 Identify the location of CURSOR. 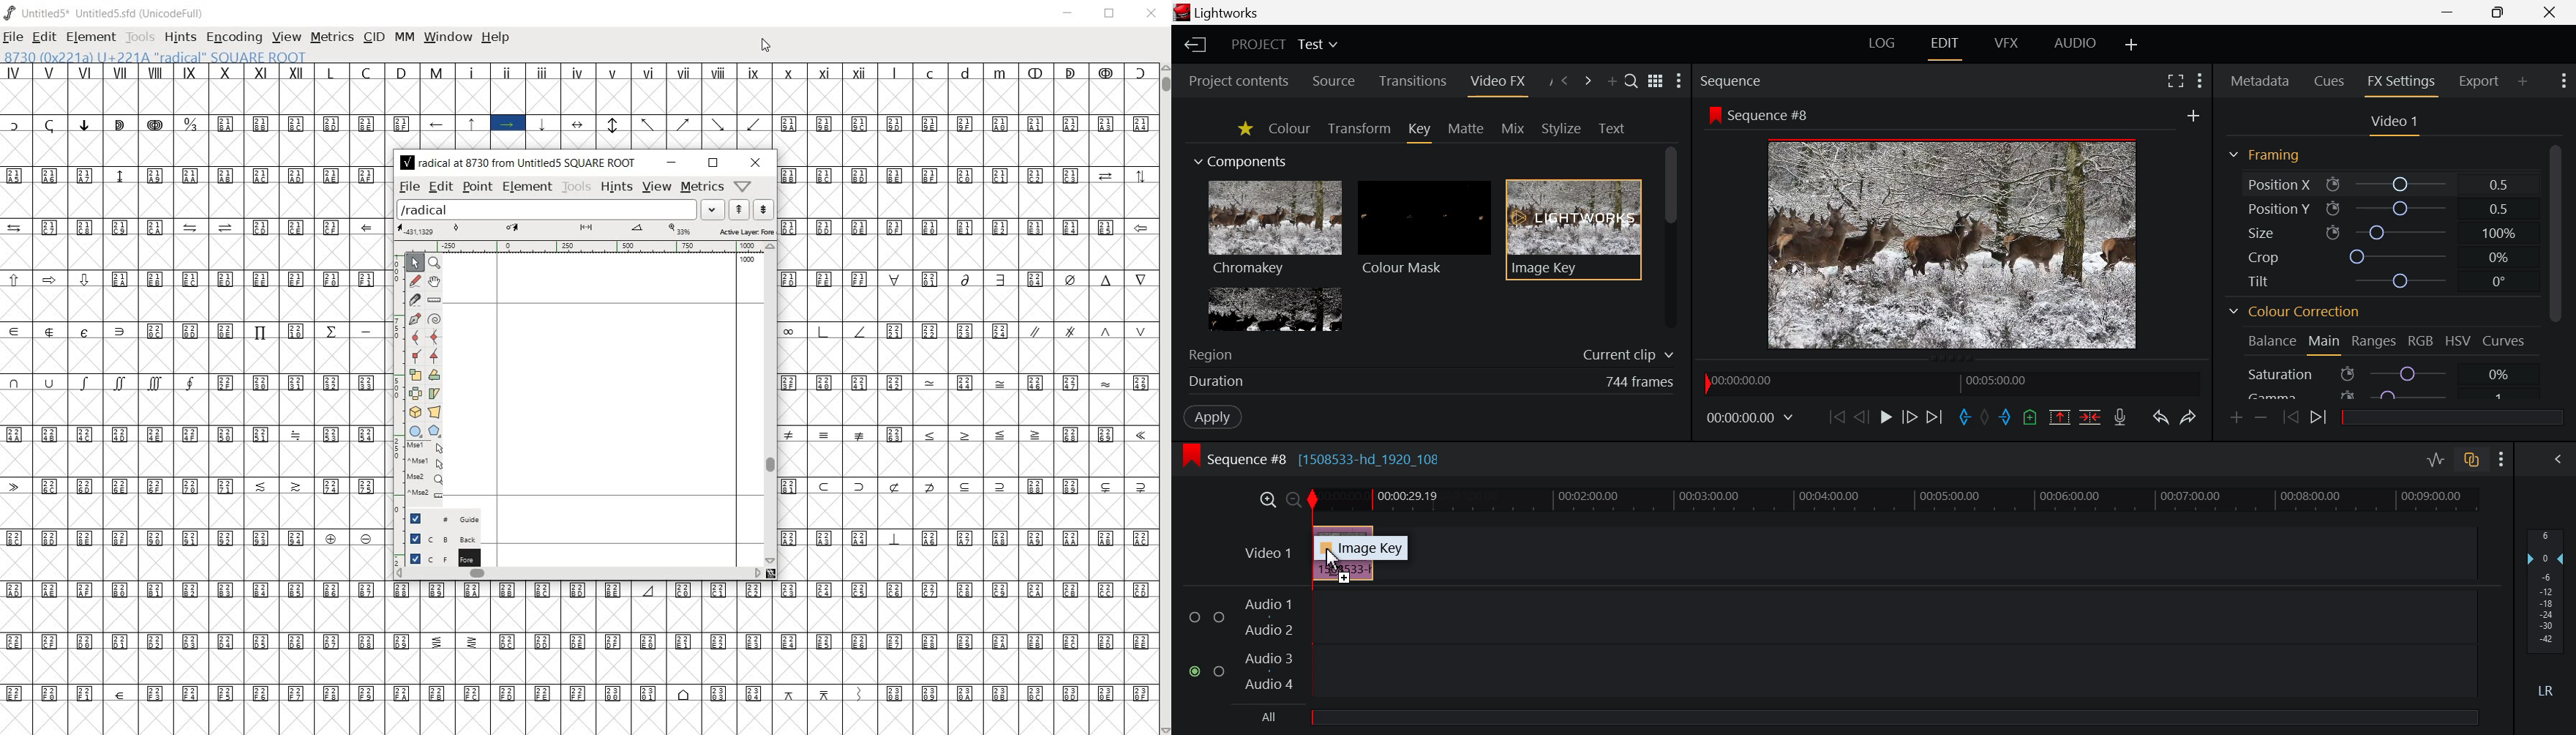
(765, 47).